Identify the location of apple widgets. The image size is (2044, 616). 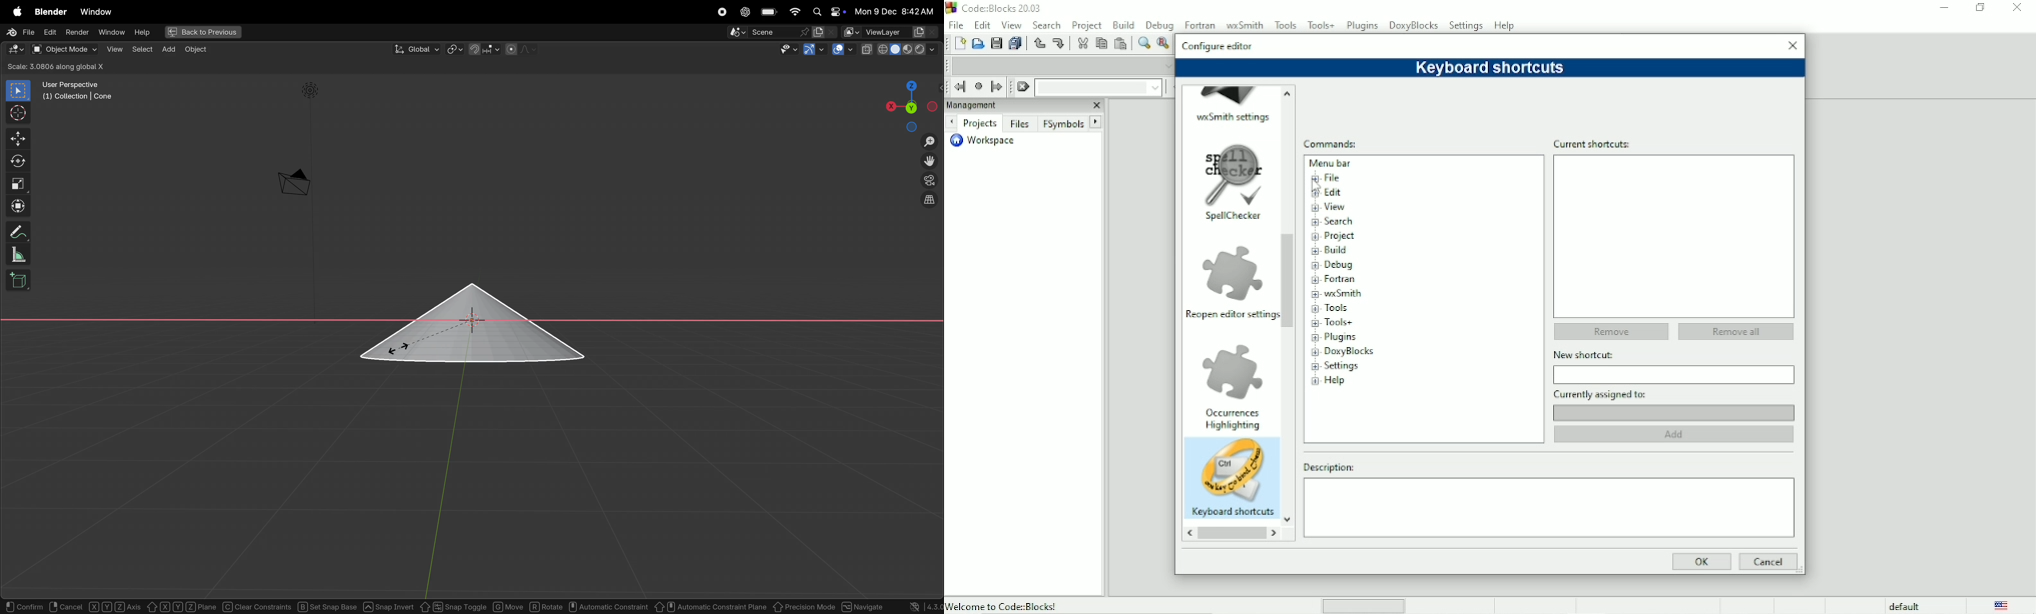
(827, 12).